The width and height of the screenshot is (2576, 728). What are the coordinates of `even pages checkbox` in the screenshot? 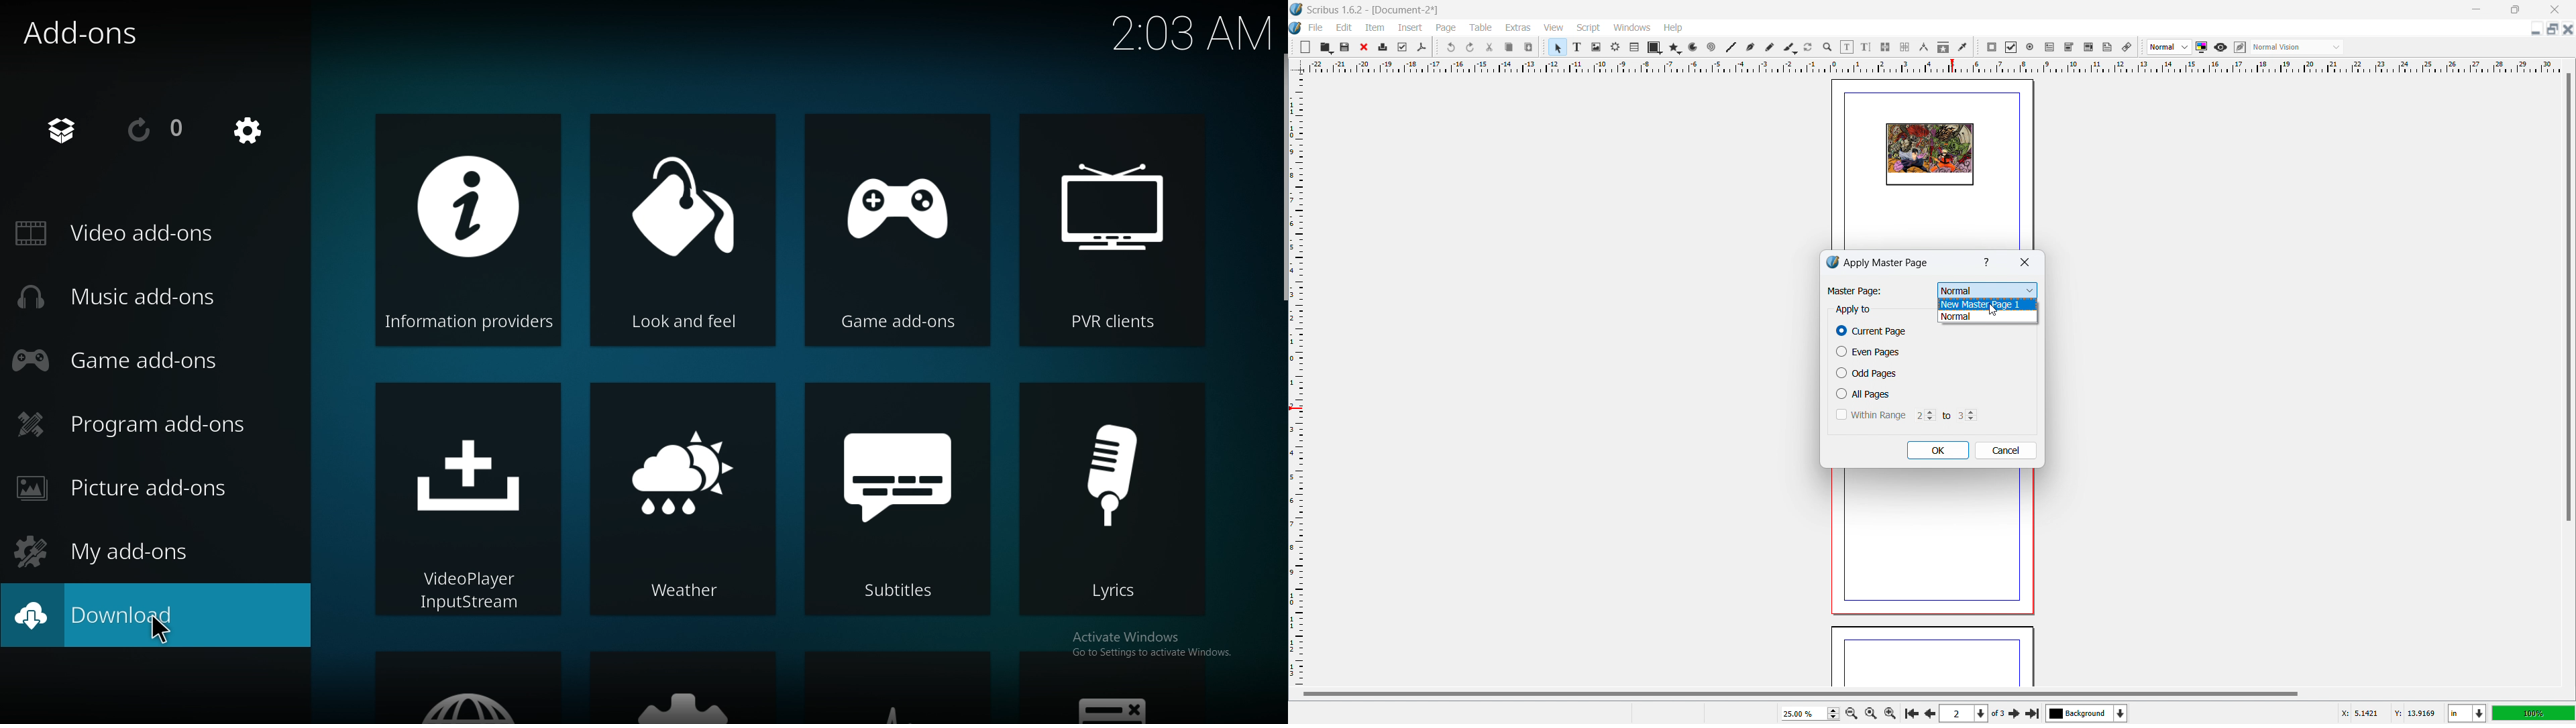 It's located at (1868, 351).